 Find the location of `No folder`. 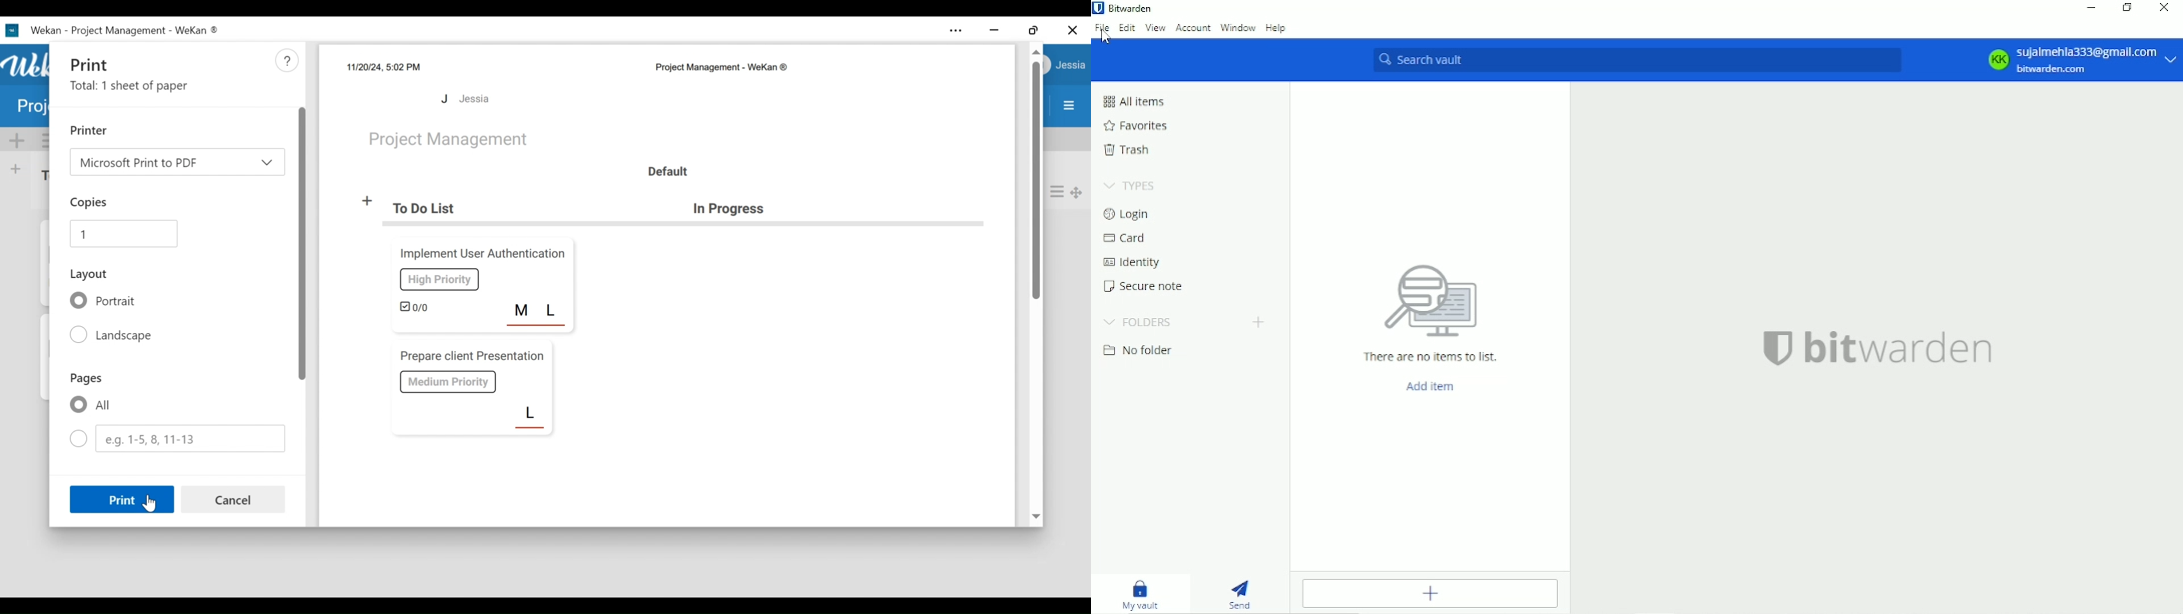

No folder is located at coordinates (1140, 350).